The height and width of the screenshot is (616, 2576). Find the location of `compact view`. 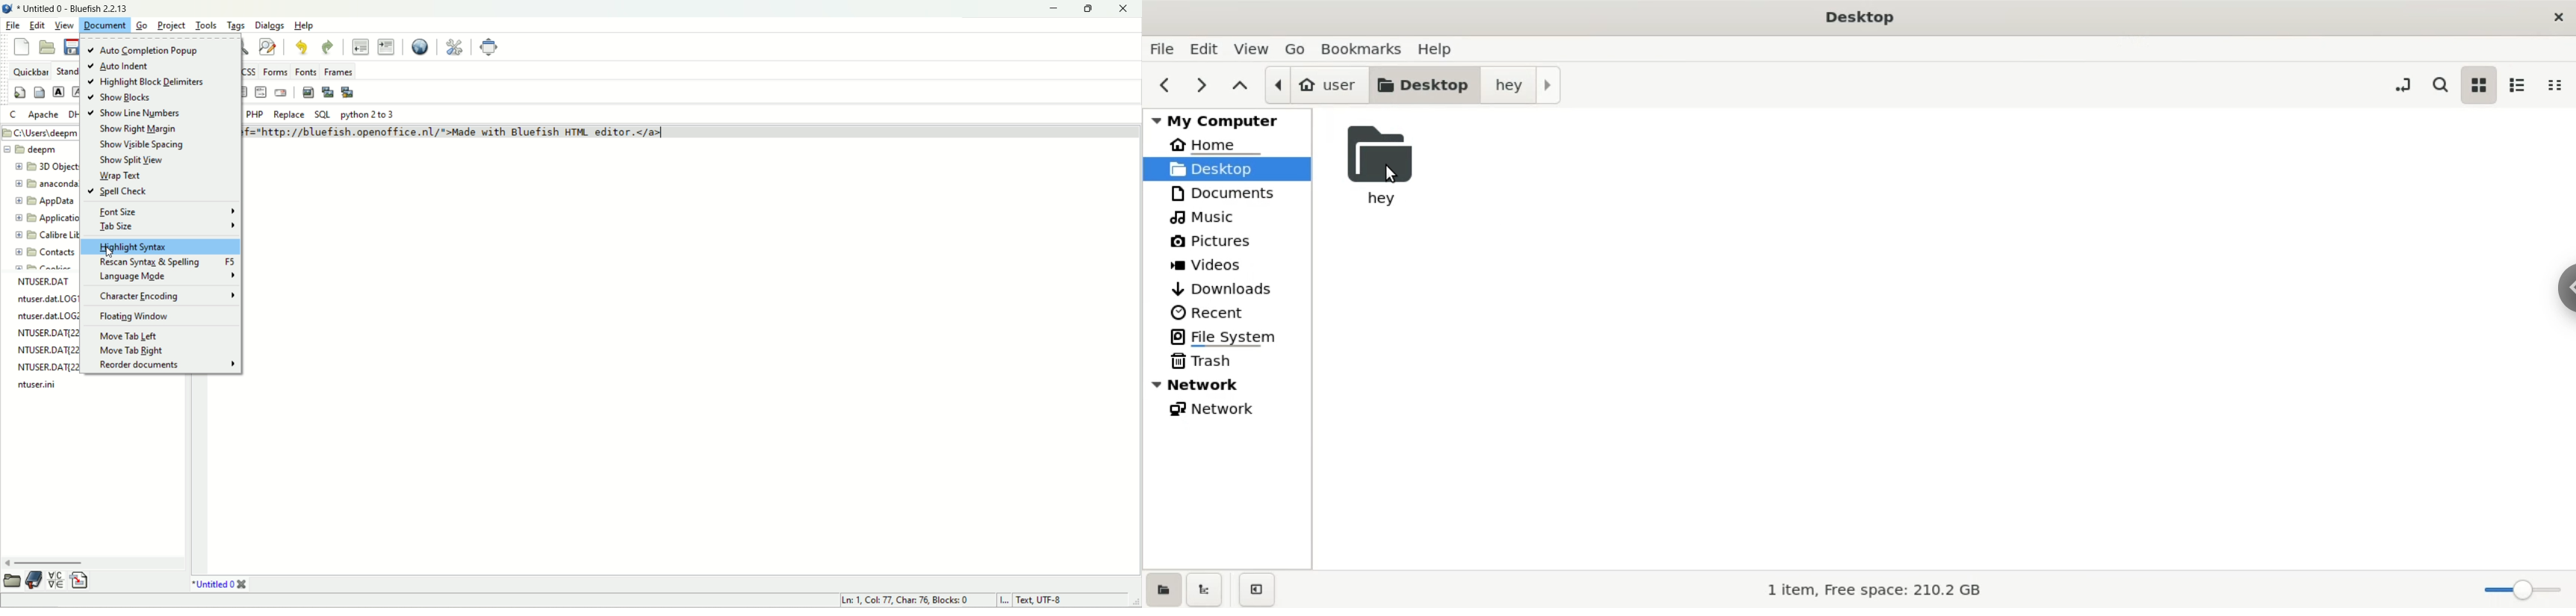

compact view is located at coordinates (2560, 86).